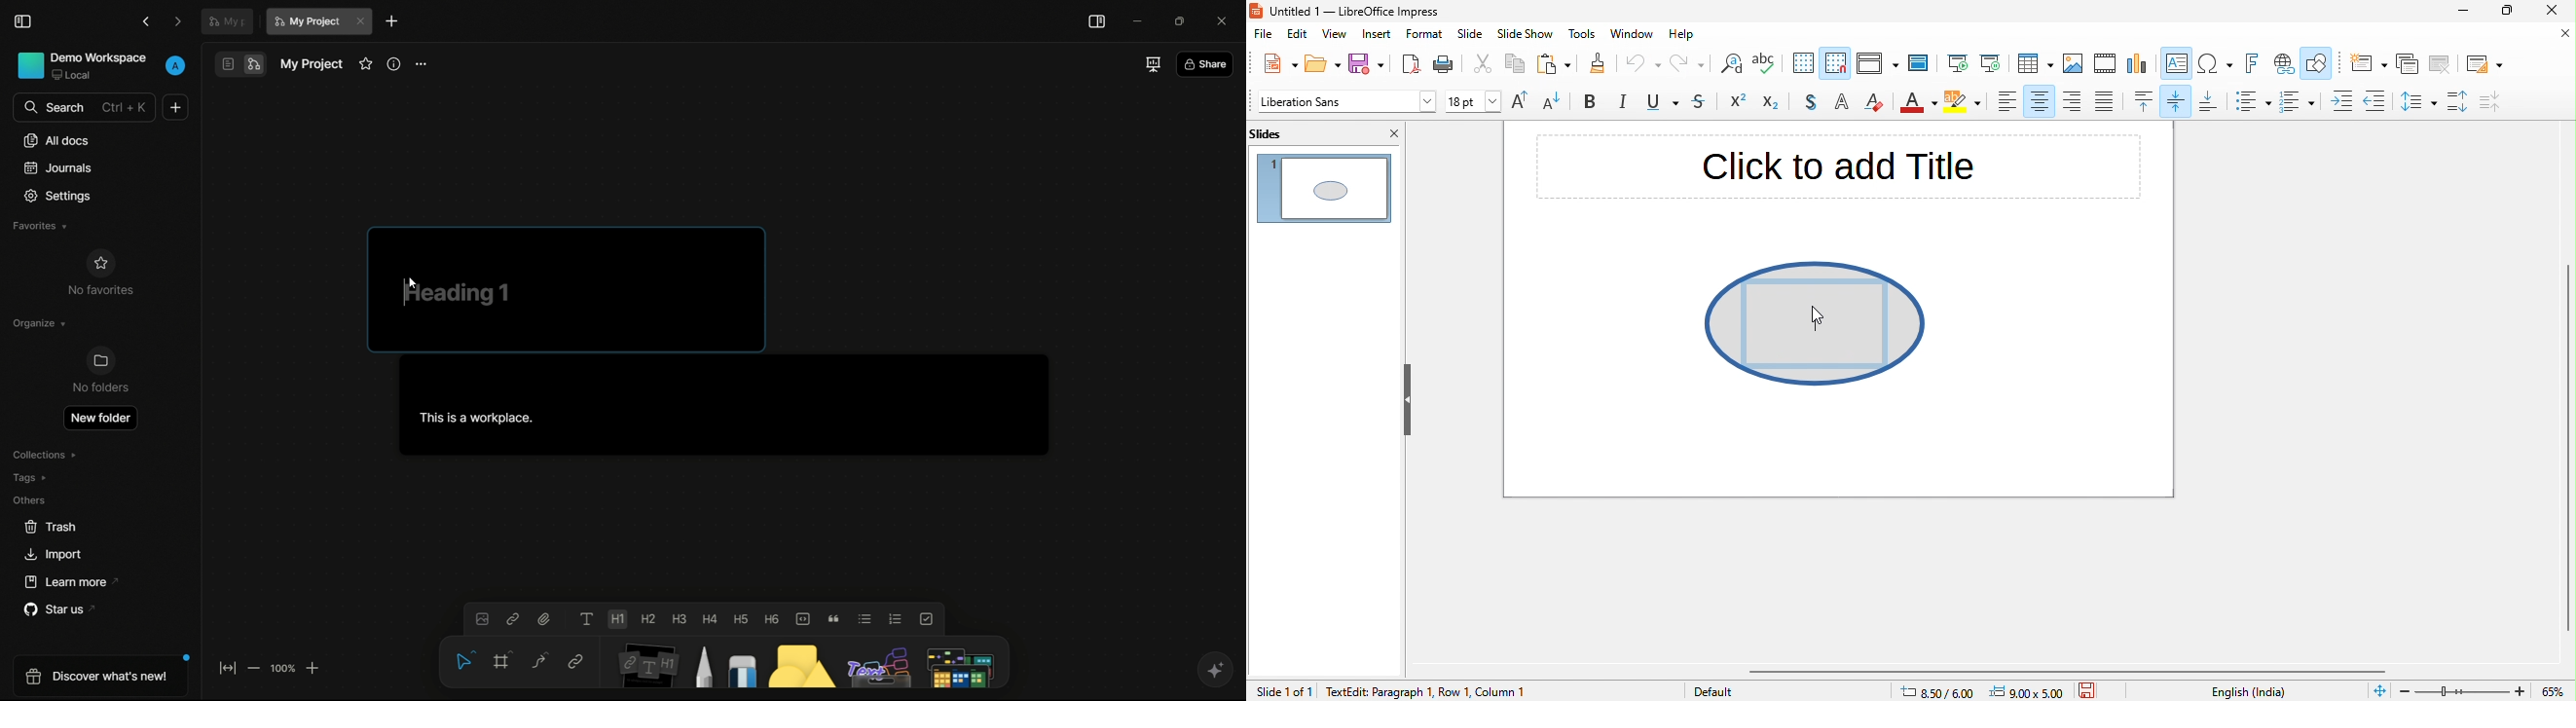 Image resolution: width=2576 pixels, height=728 pixels. Describe the element at coordinates (2318, 65) in the screenshot. I see `show draw function` at that location.